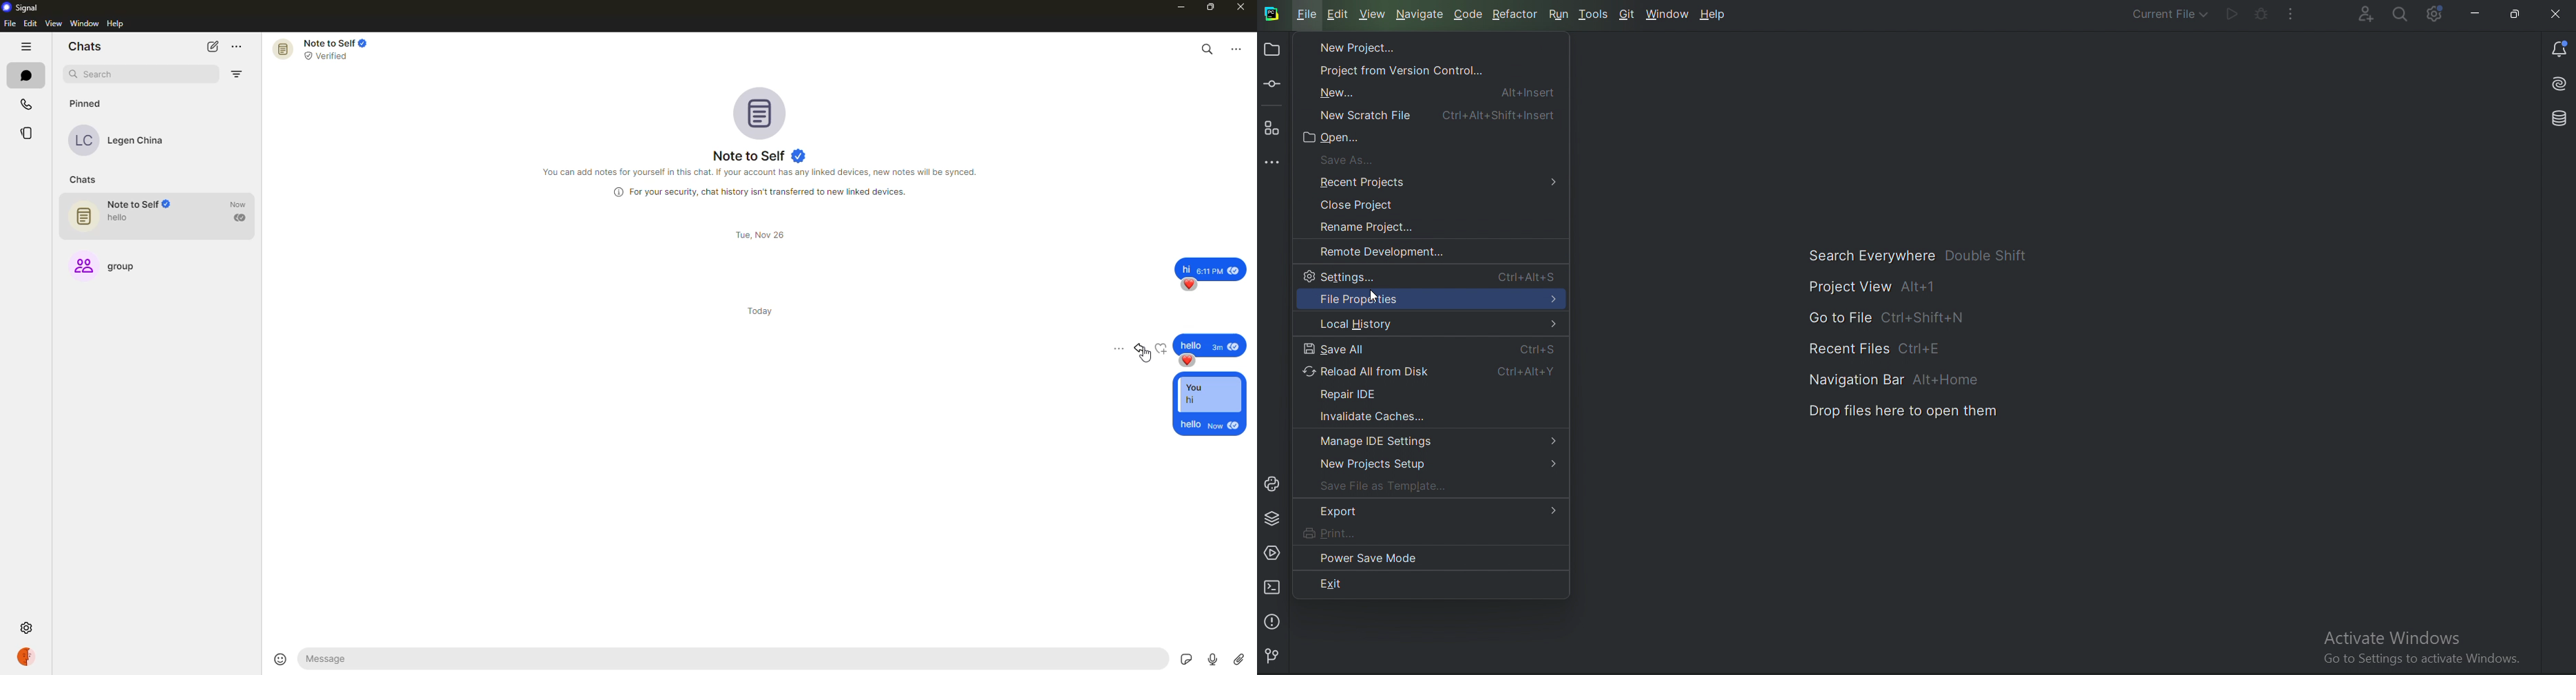  What do you see at coordinates (1186, 361) in the screenshot?
I see `reaction` at bounding box center [1186, 361].